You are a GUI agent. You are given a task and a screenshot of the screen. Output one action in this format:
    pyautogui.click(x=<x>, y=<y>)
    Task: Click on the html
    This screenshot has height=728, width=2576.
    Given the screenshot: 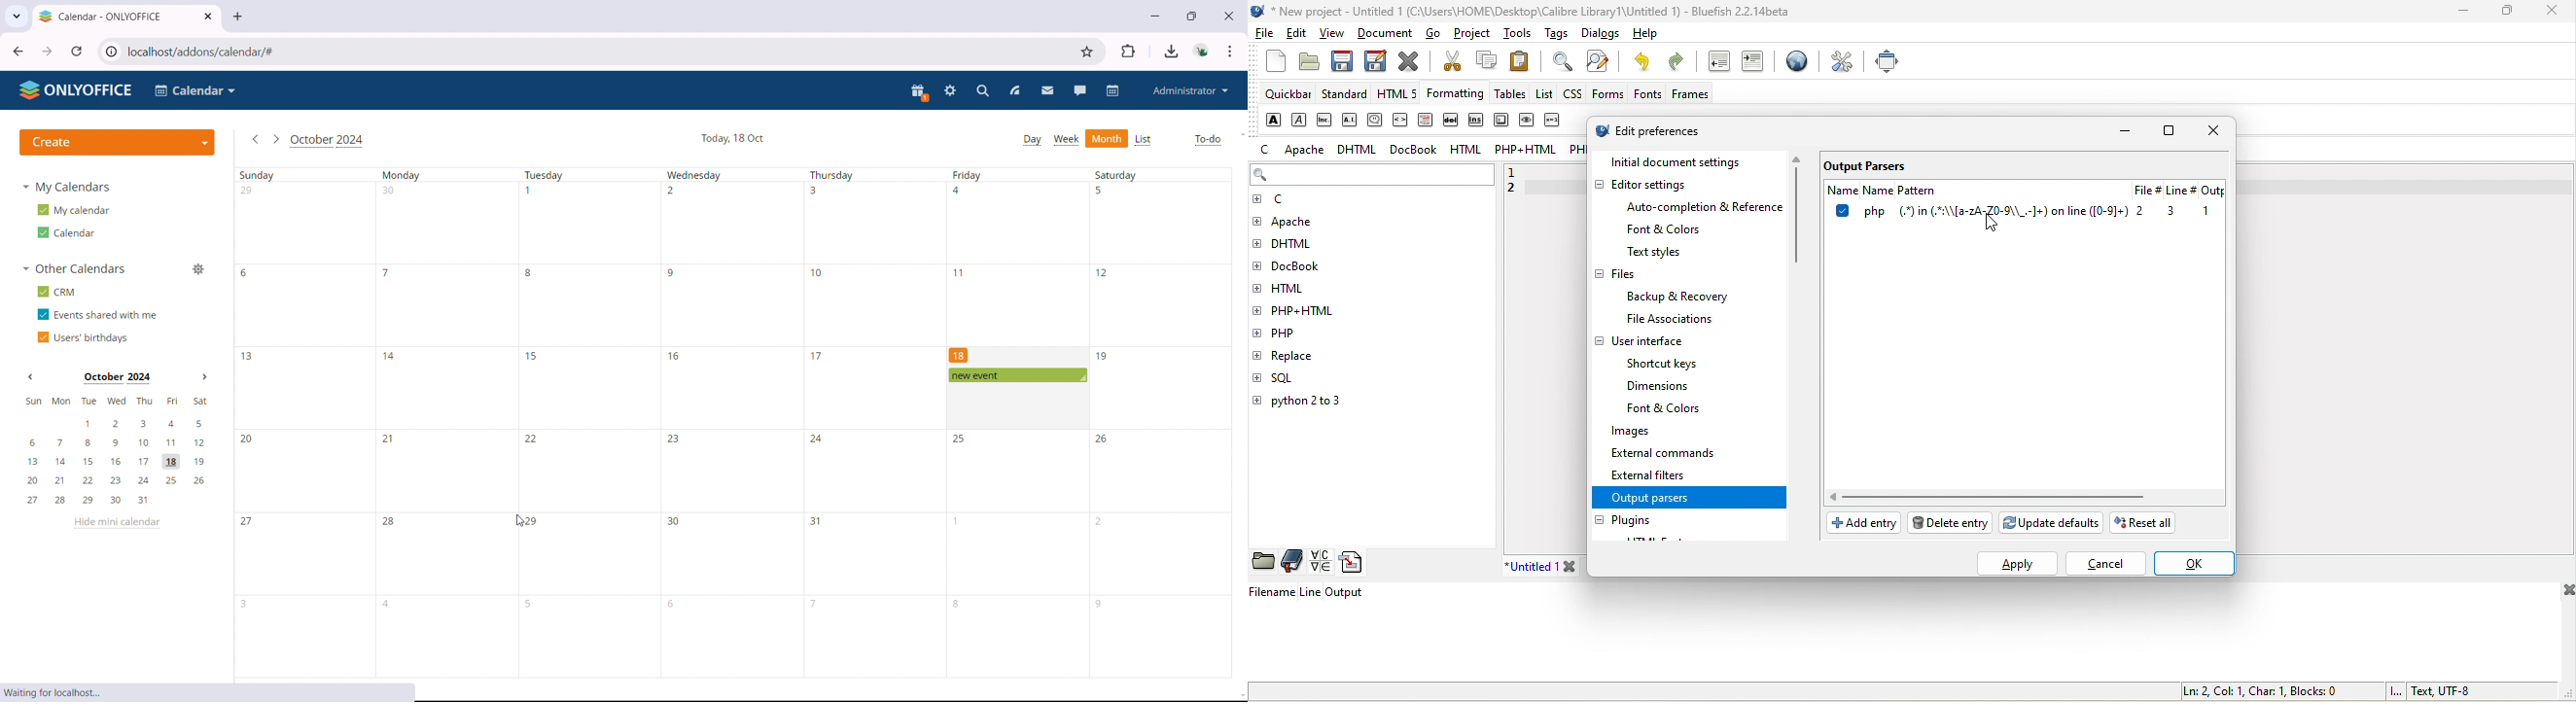 What is the action you would take?
    pyautogui.click(x=1464, y=149)
    